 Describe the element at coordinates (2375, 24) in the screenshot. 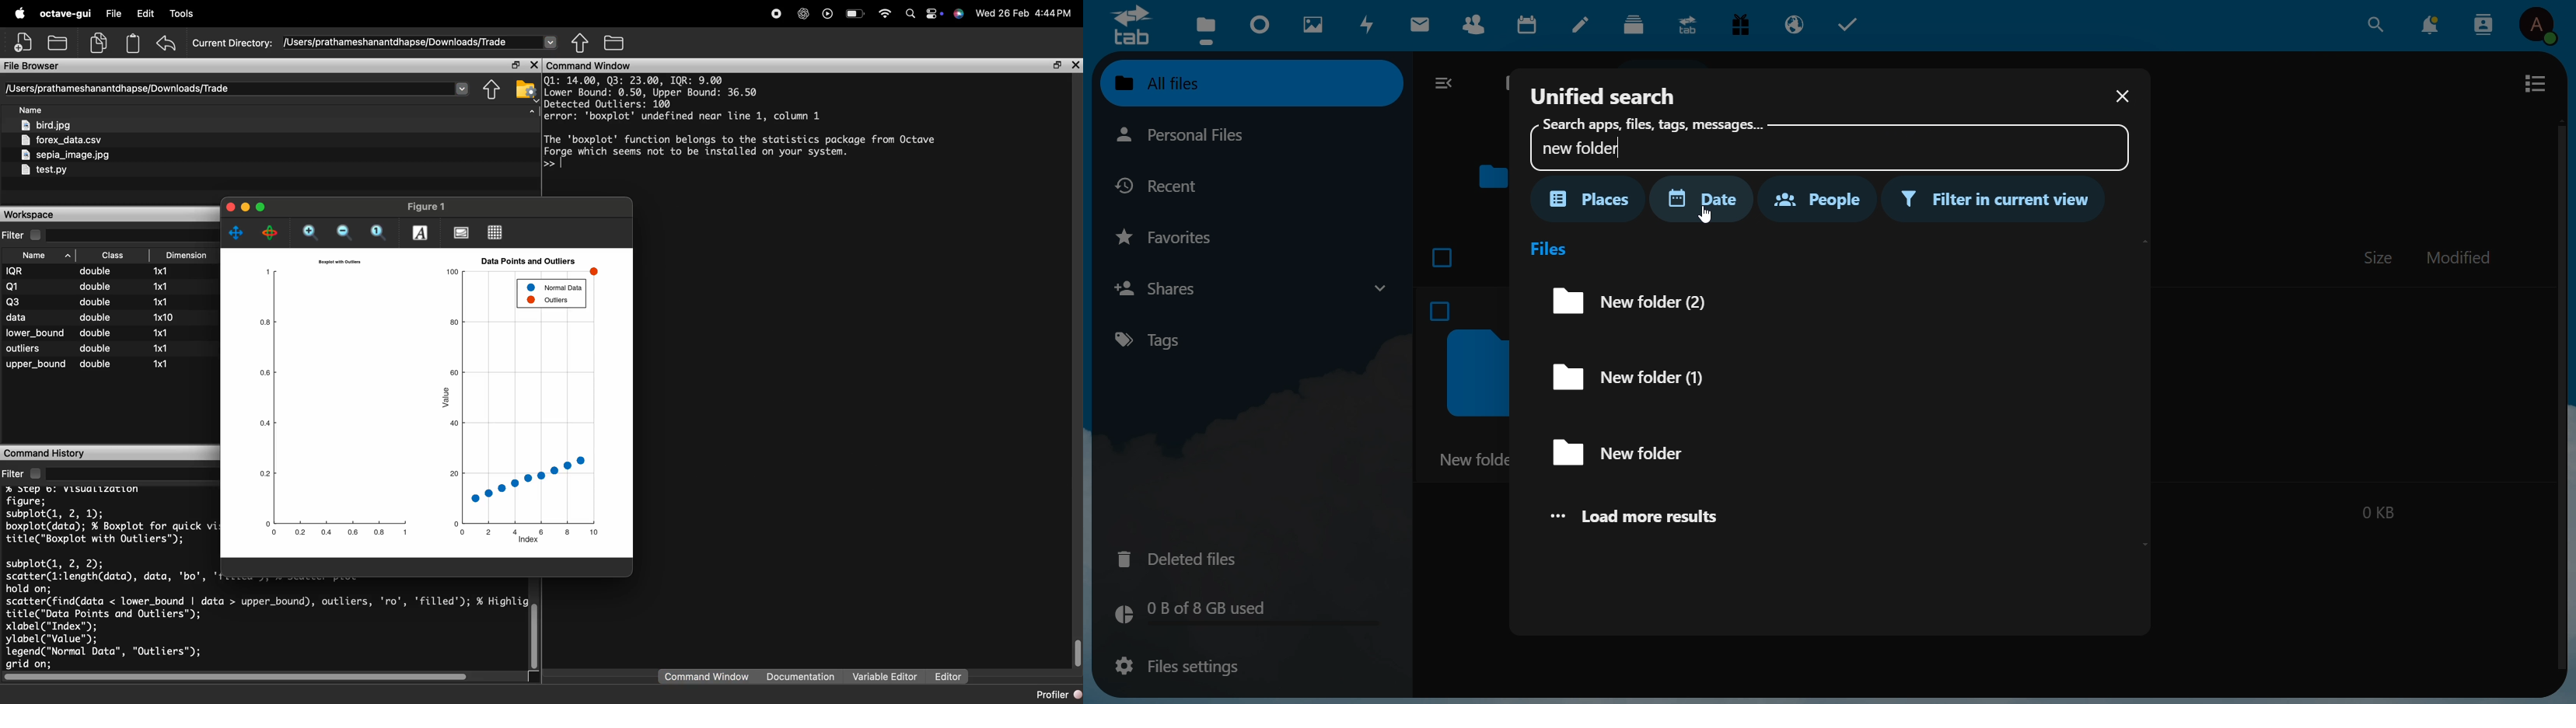

I see `search` at that location.